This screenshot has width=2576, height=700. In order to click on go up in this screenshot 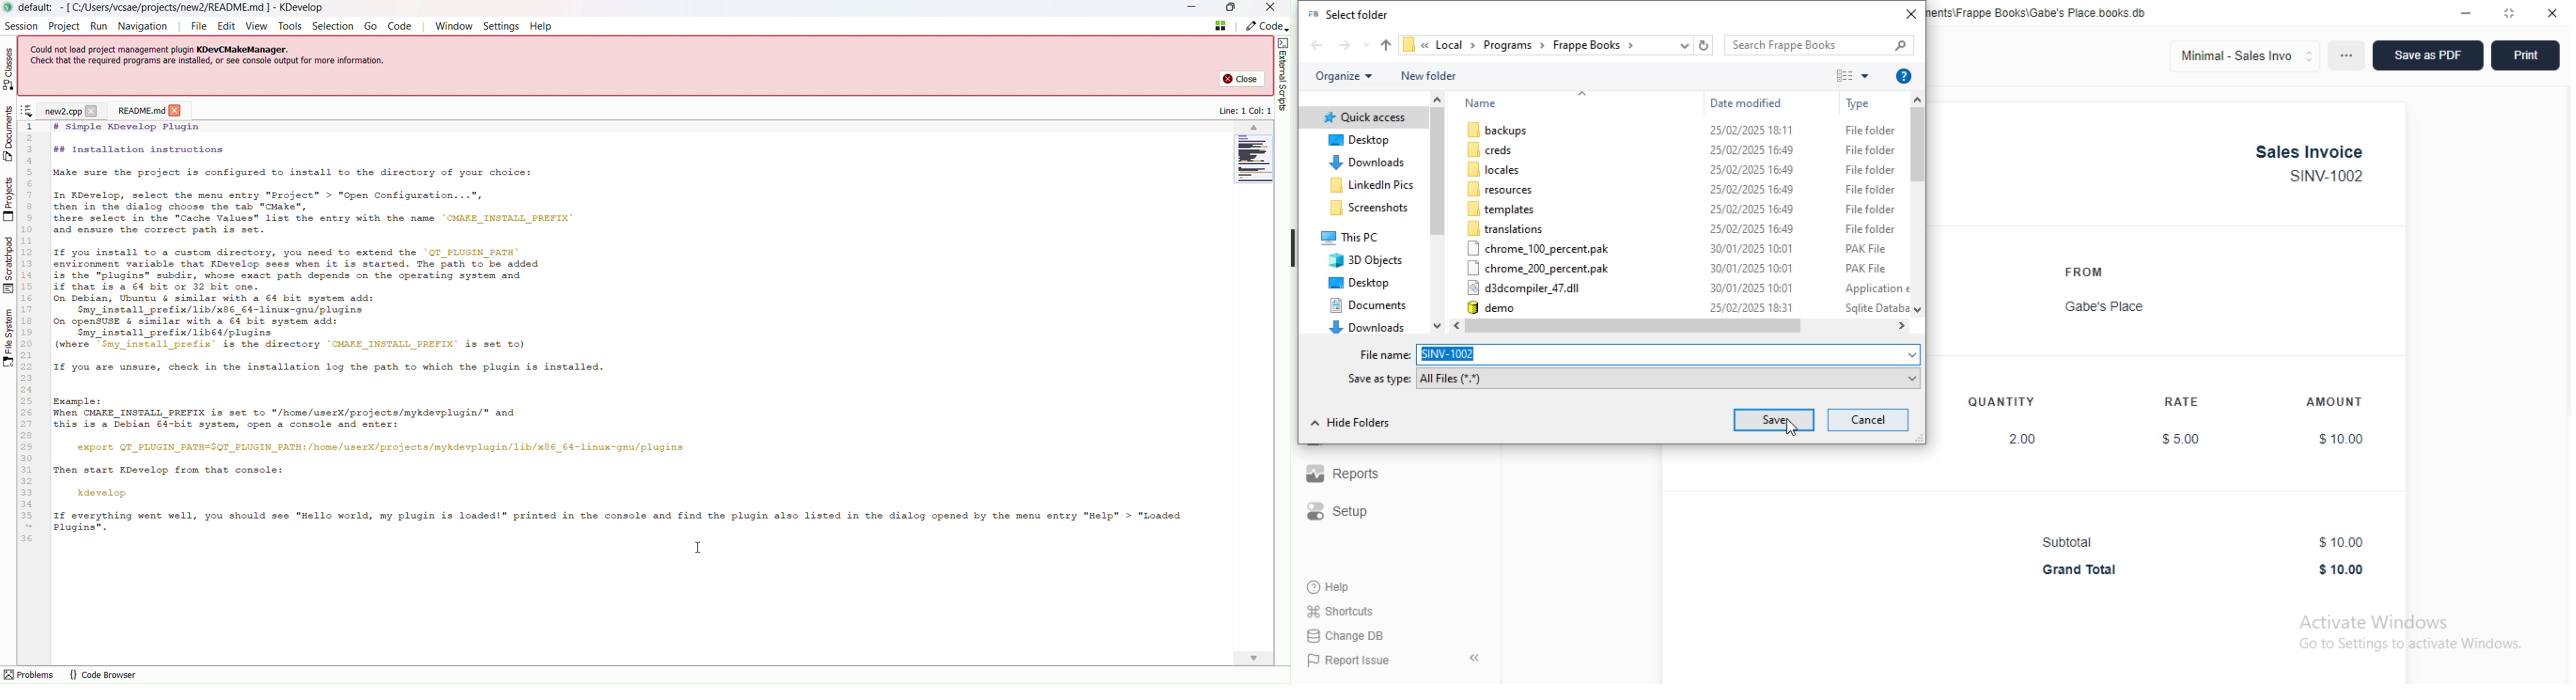, I will do `click(1582, 95)`.